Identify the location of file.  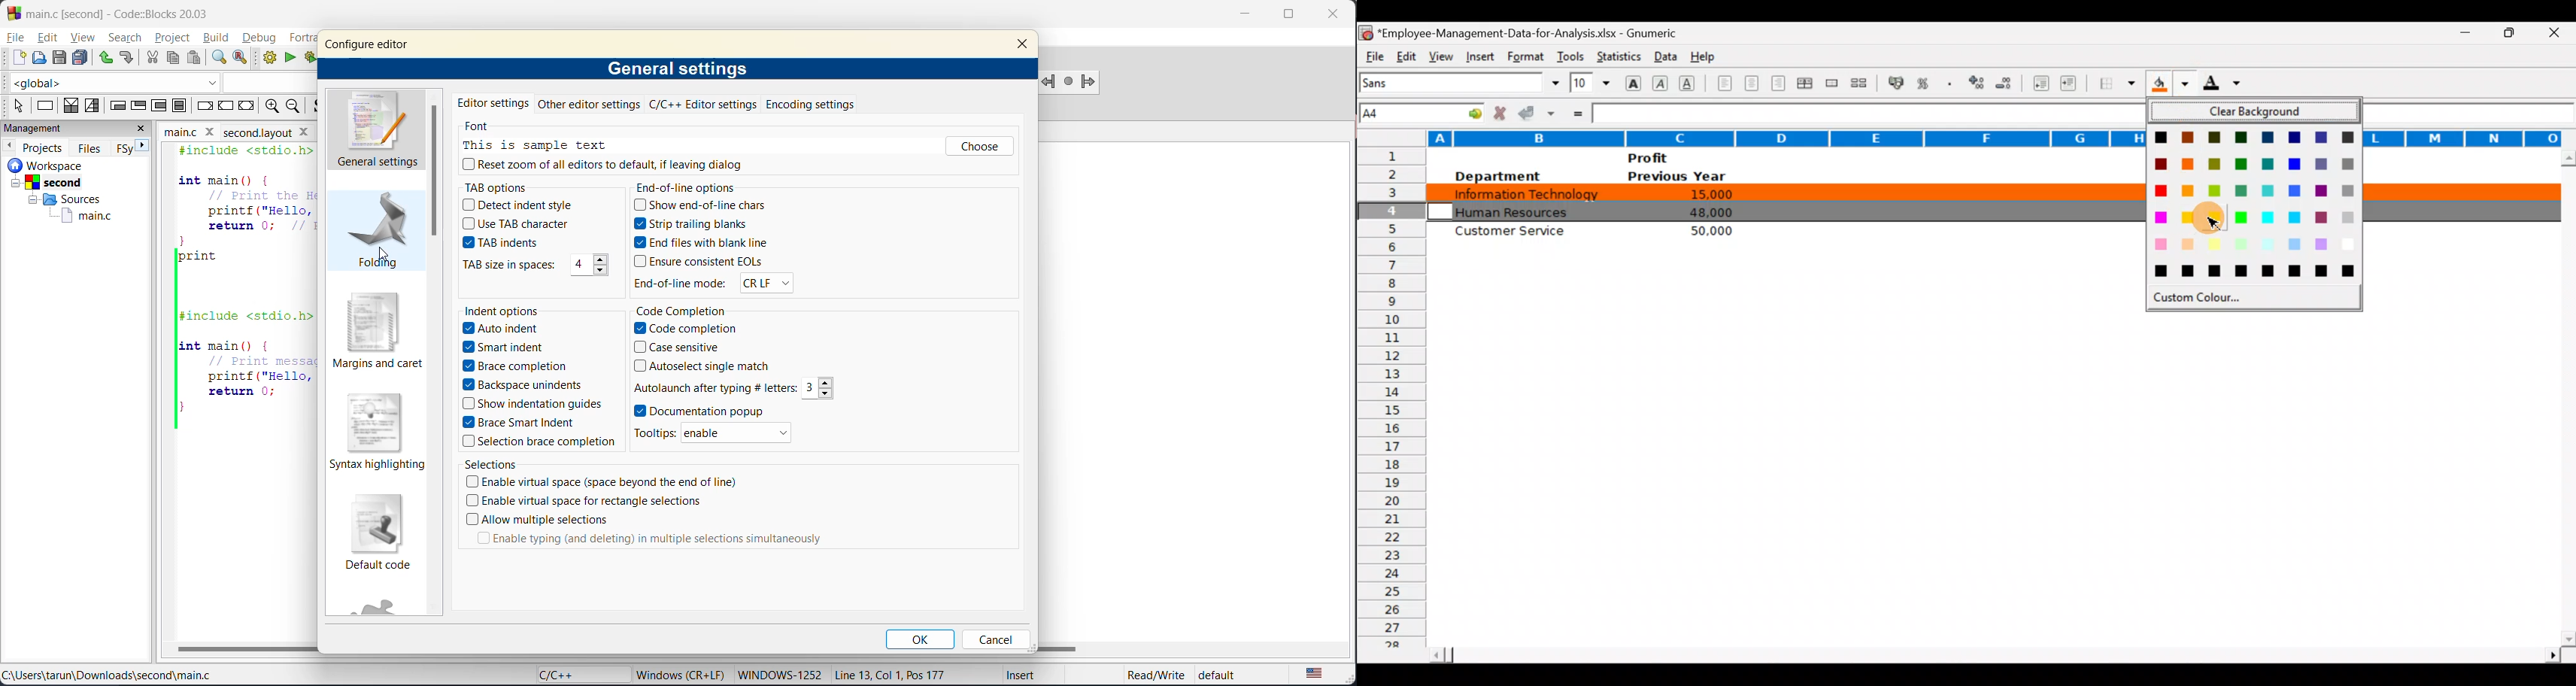
(17, 38).